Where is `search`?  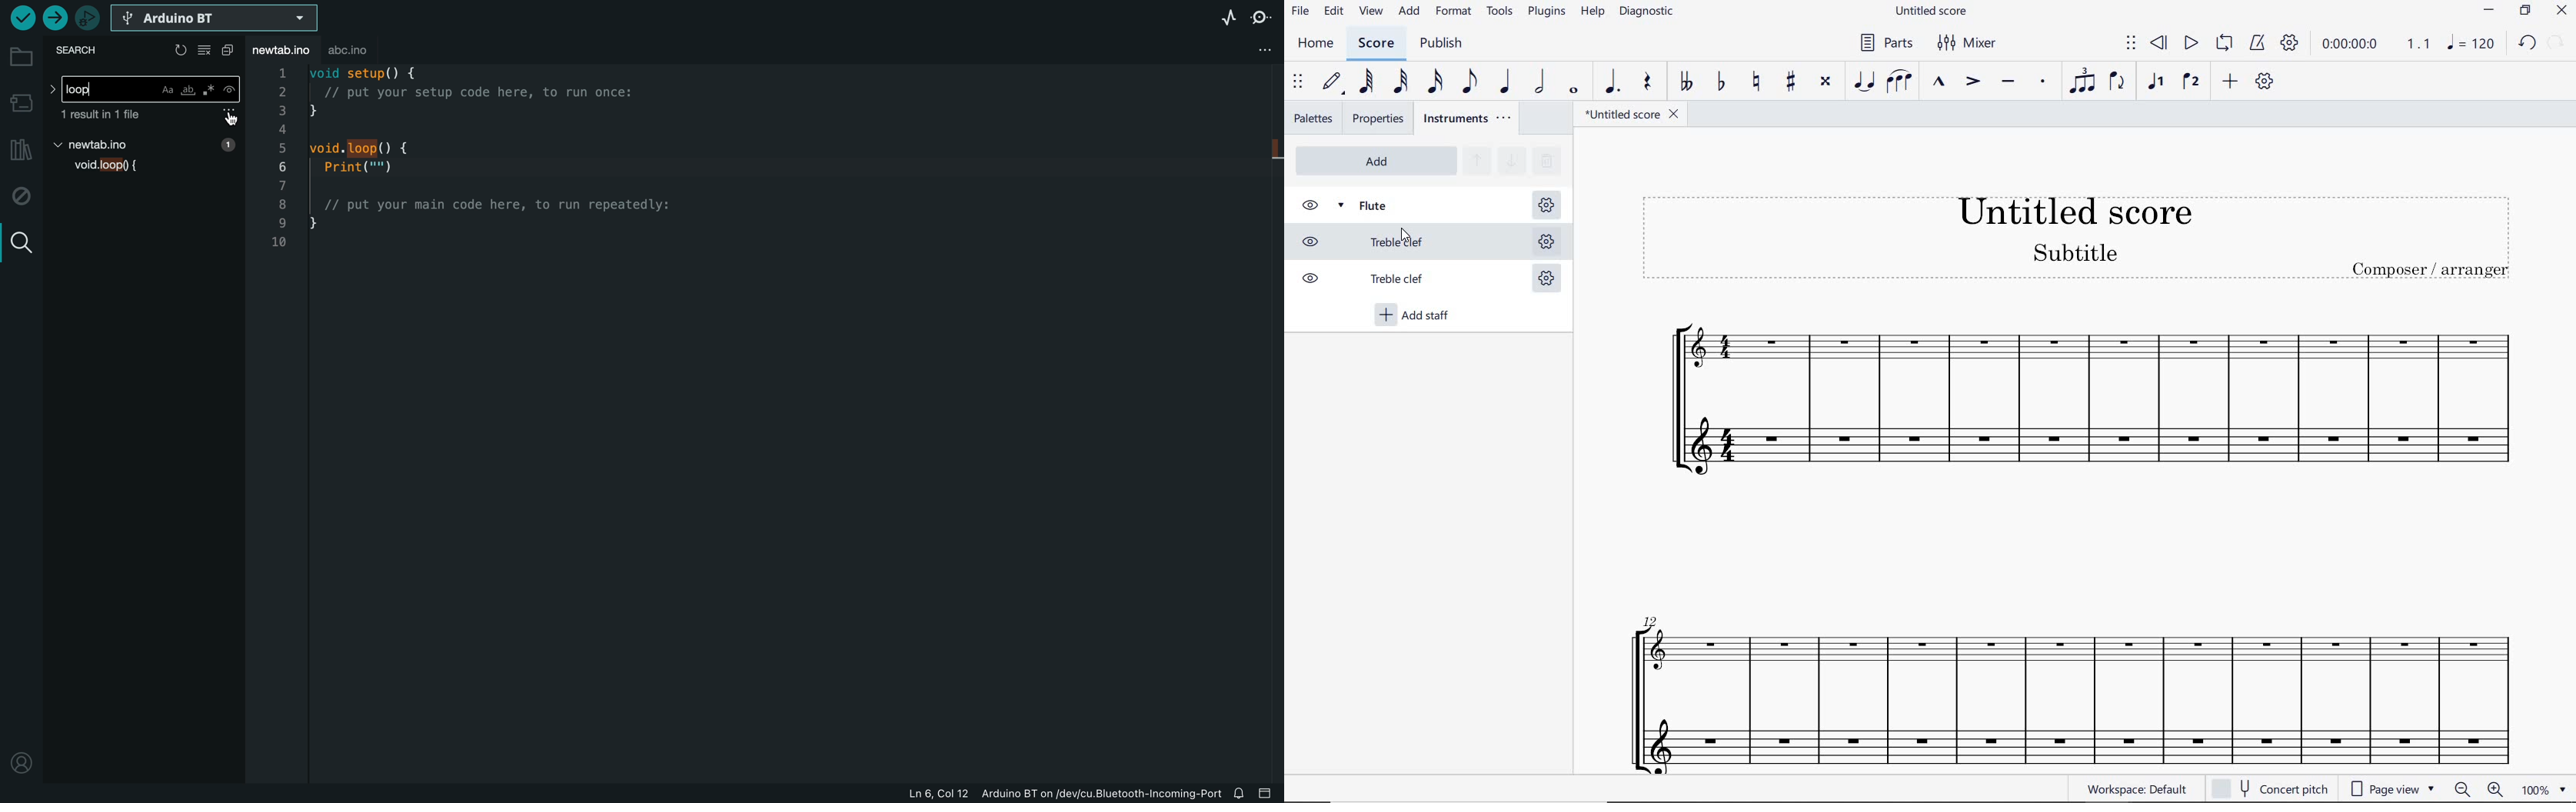
search is located at coordinates (82, 51).